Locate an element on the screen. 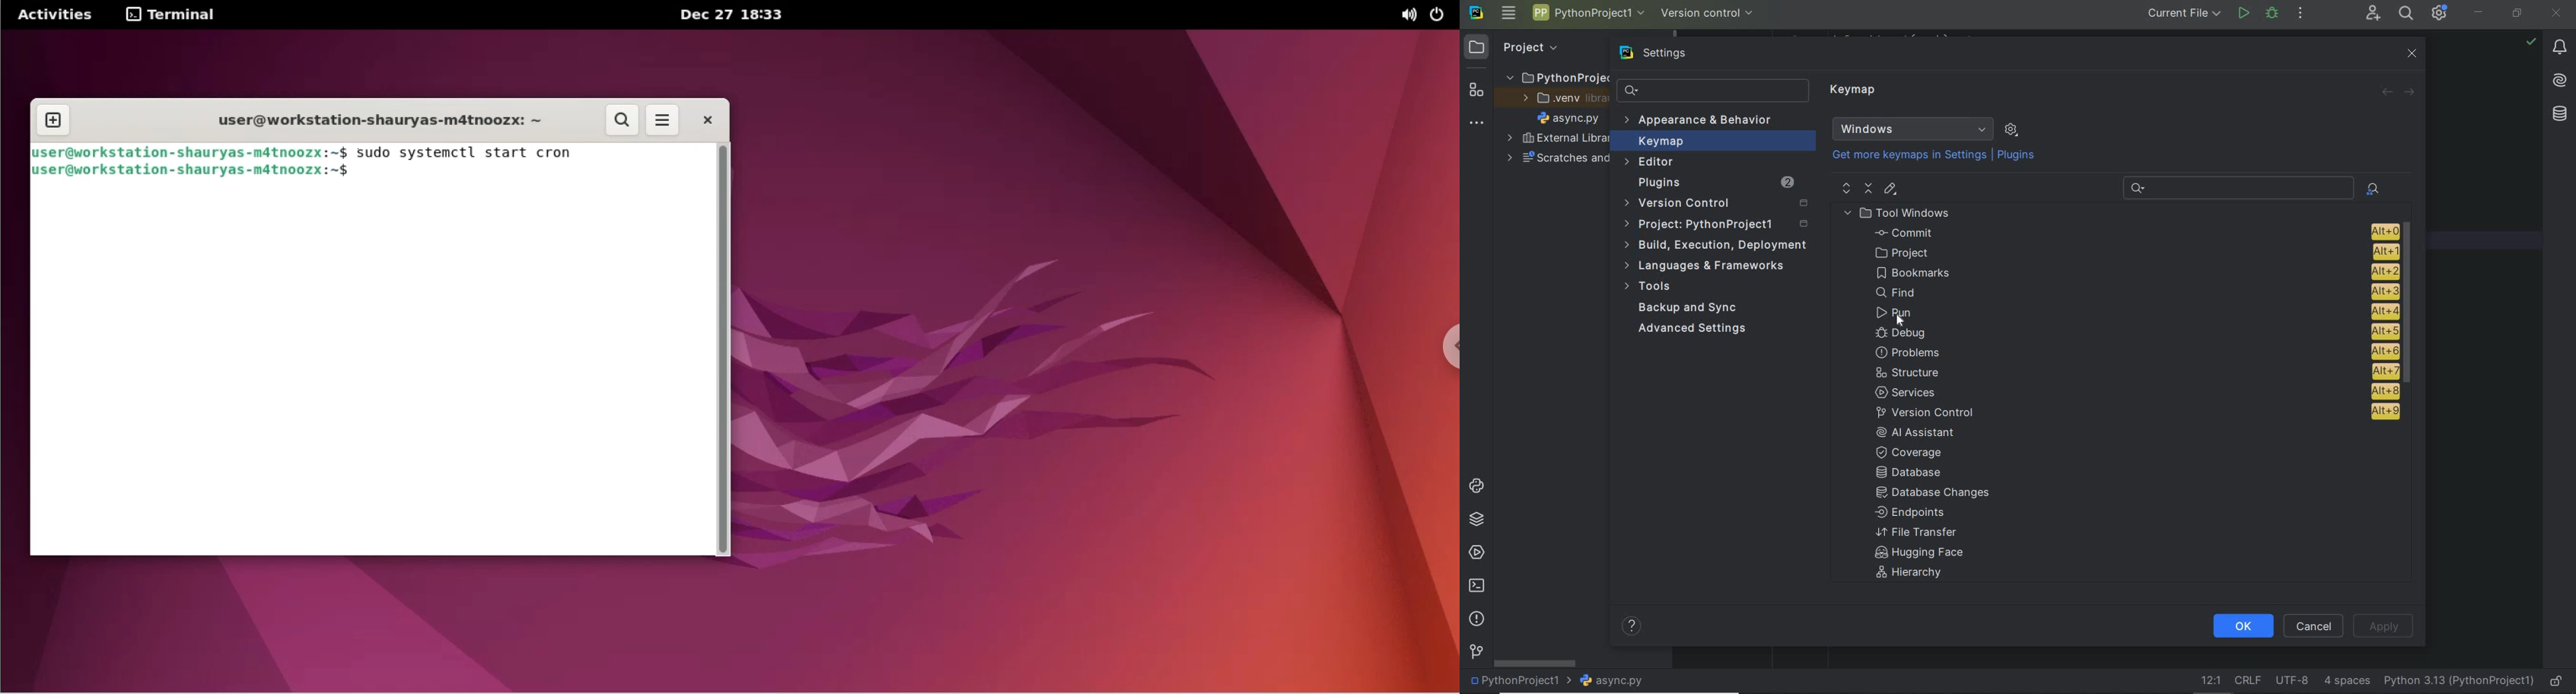 This screenshot has width=2576, height=700. version control is located at coordinates (1708, 12).